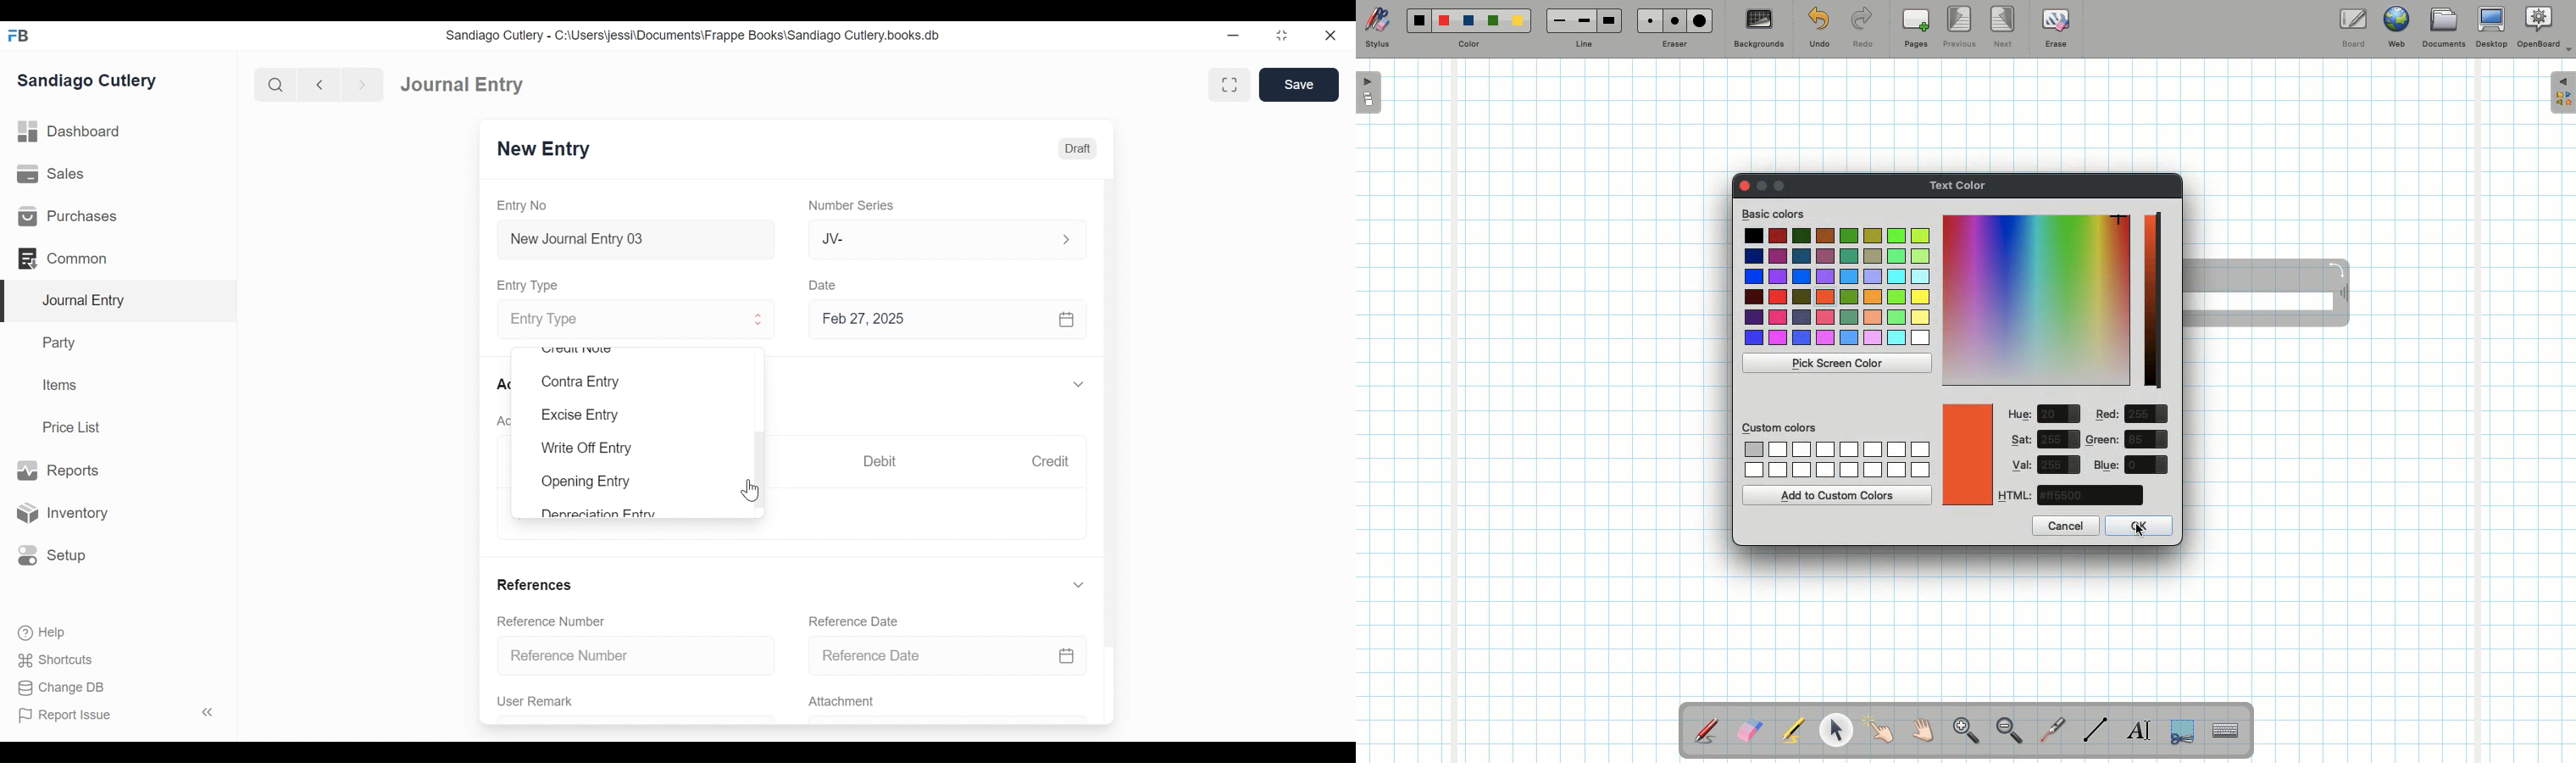 The image size is (2576, 784). I want to click on Vertical Scroll bar, so click(1112, 401).